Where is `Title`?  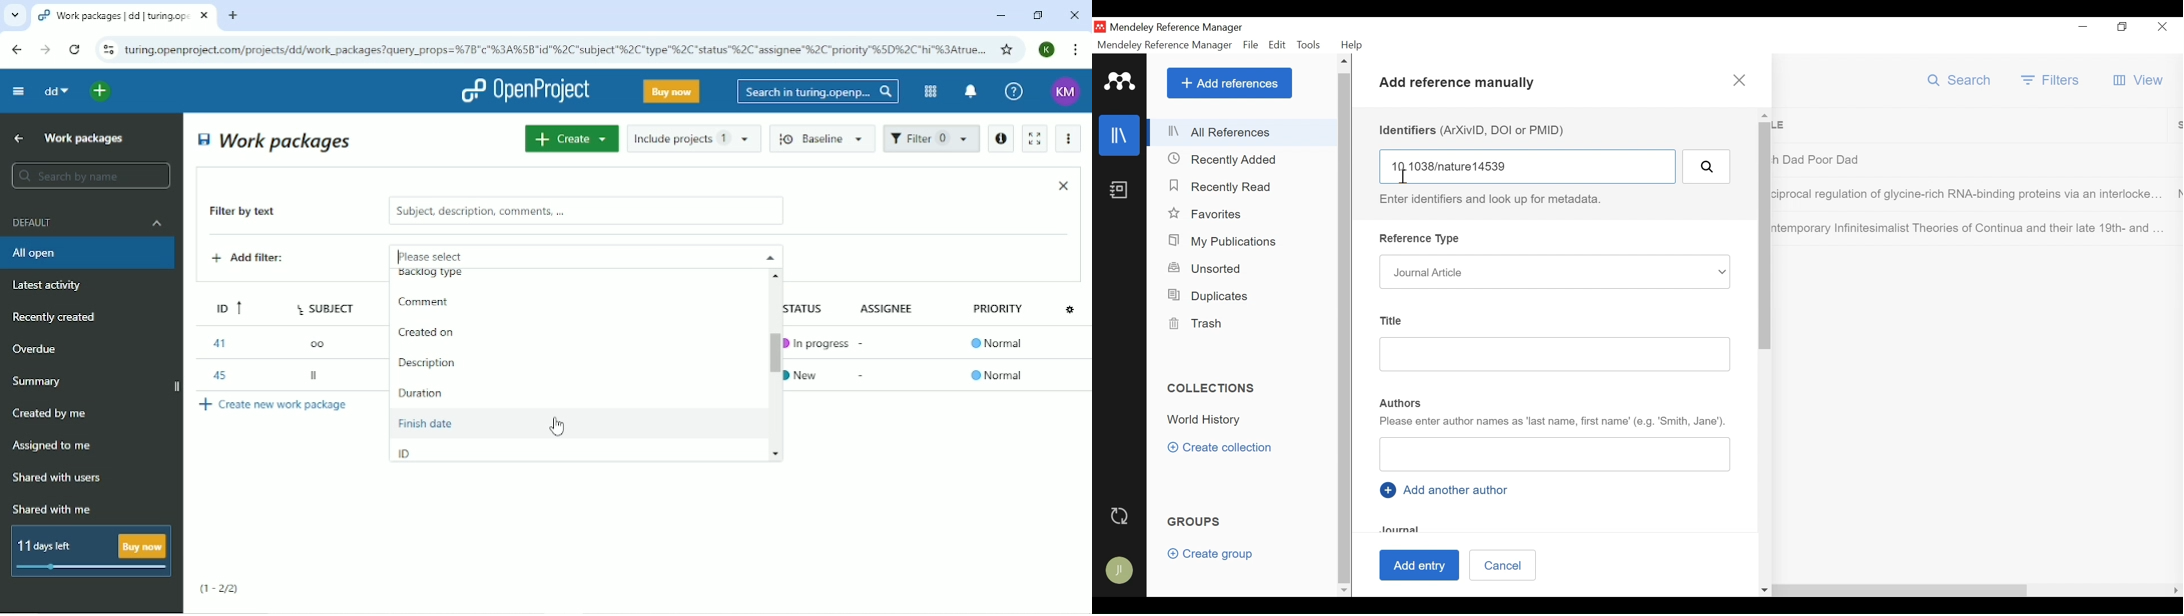 Title is located at coordinates (1974, 126).